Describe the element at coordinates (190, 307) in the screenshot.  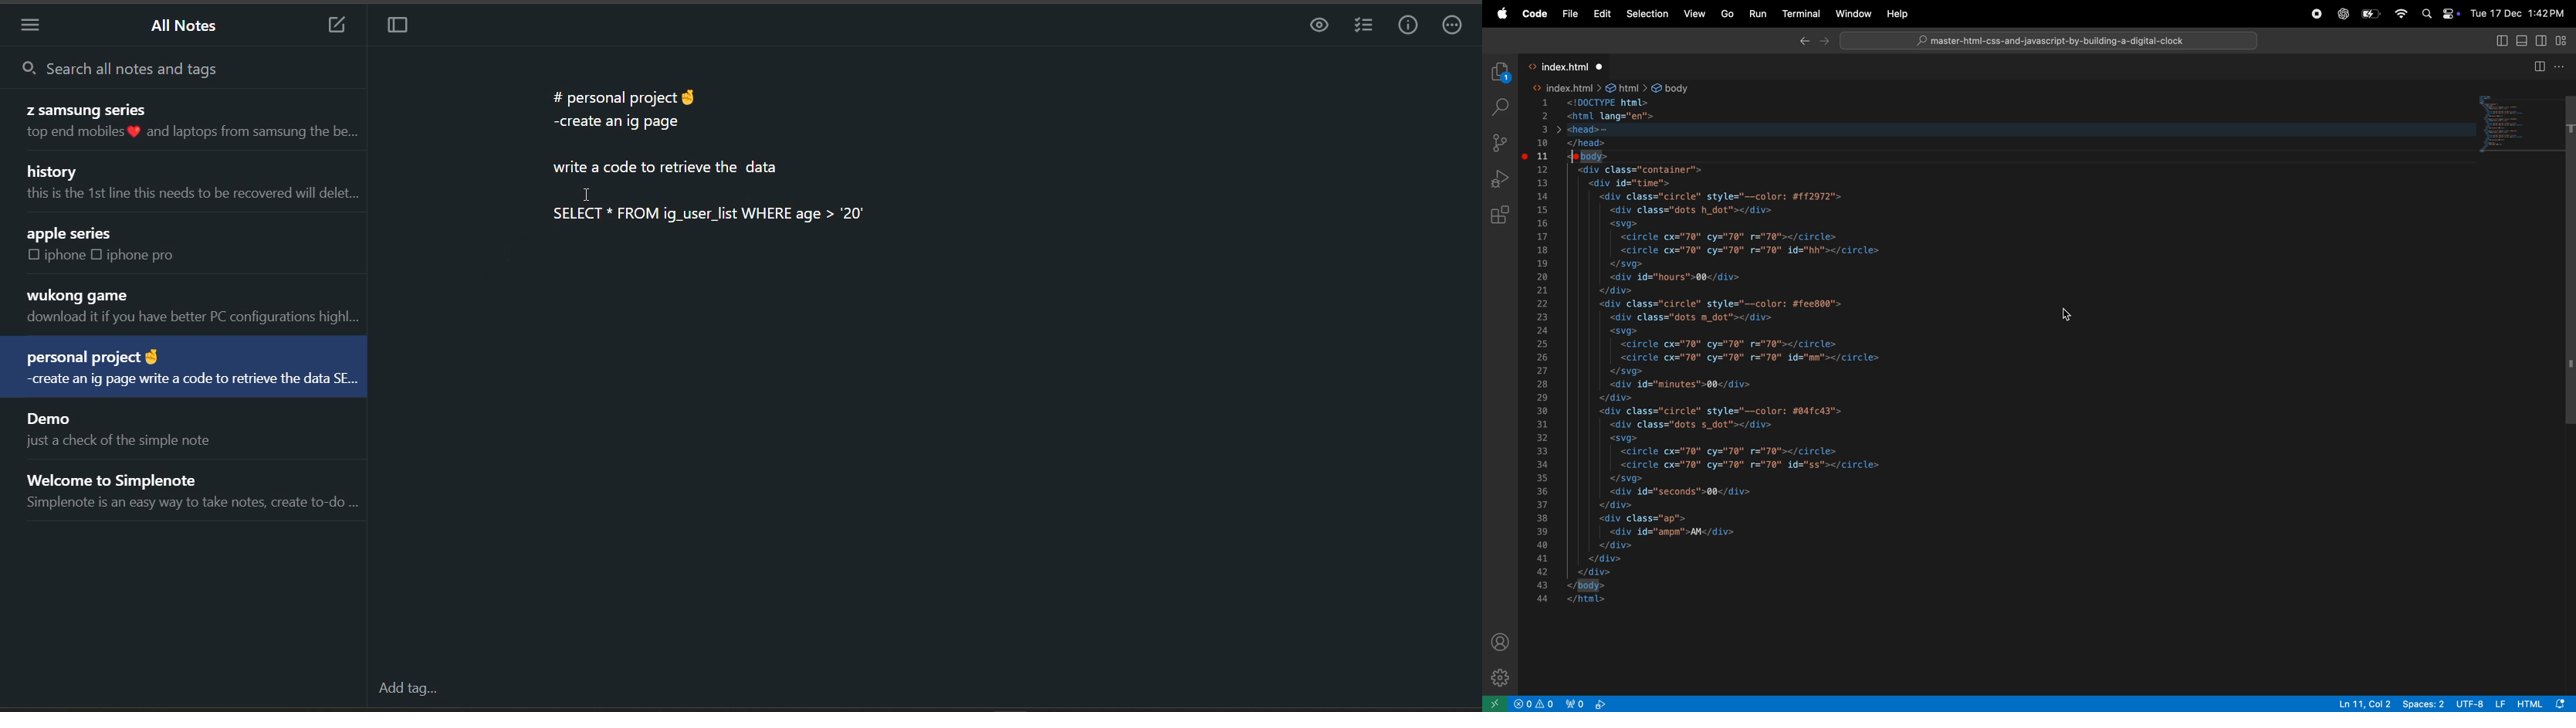
I see `note title  and preview` at that location.